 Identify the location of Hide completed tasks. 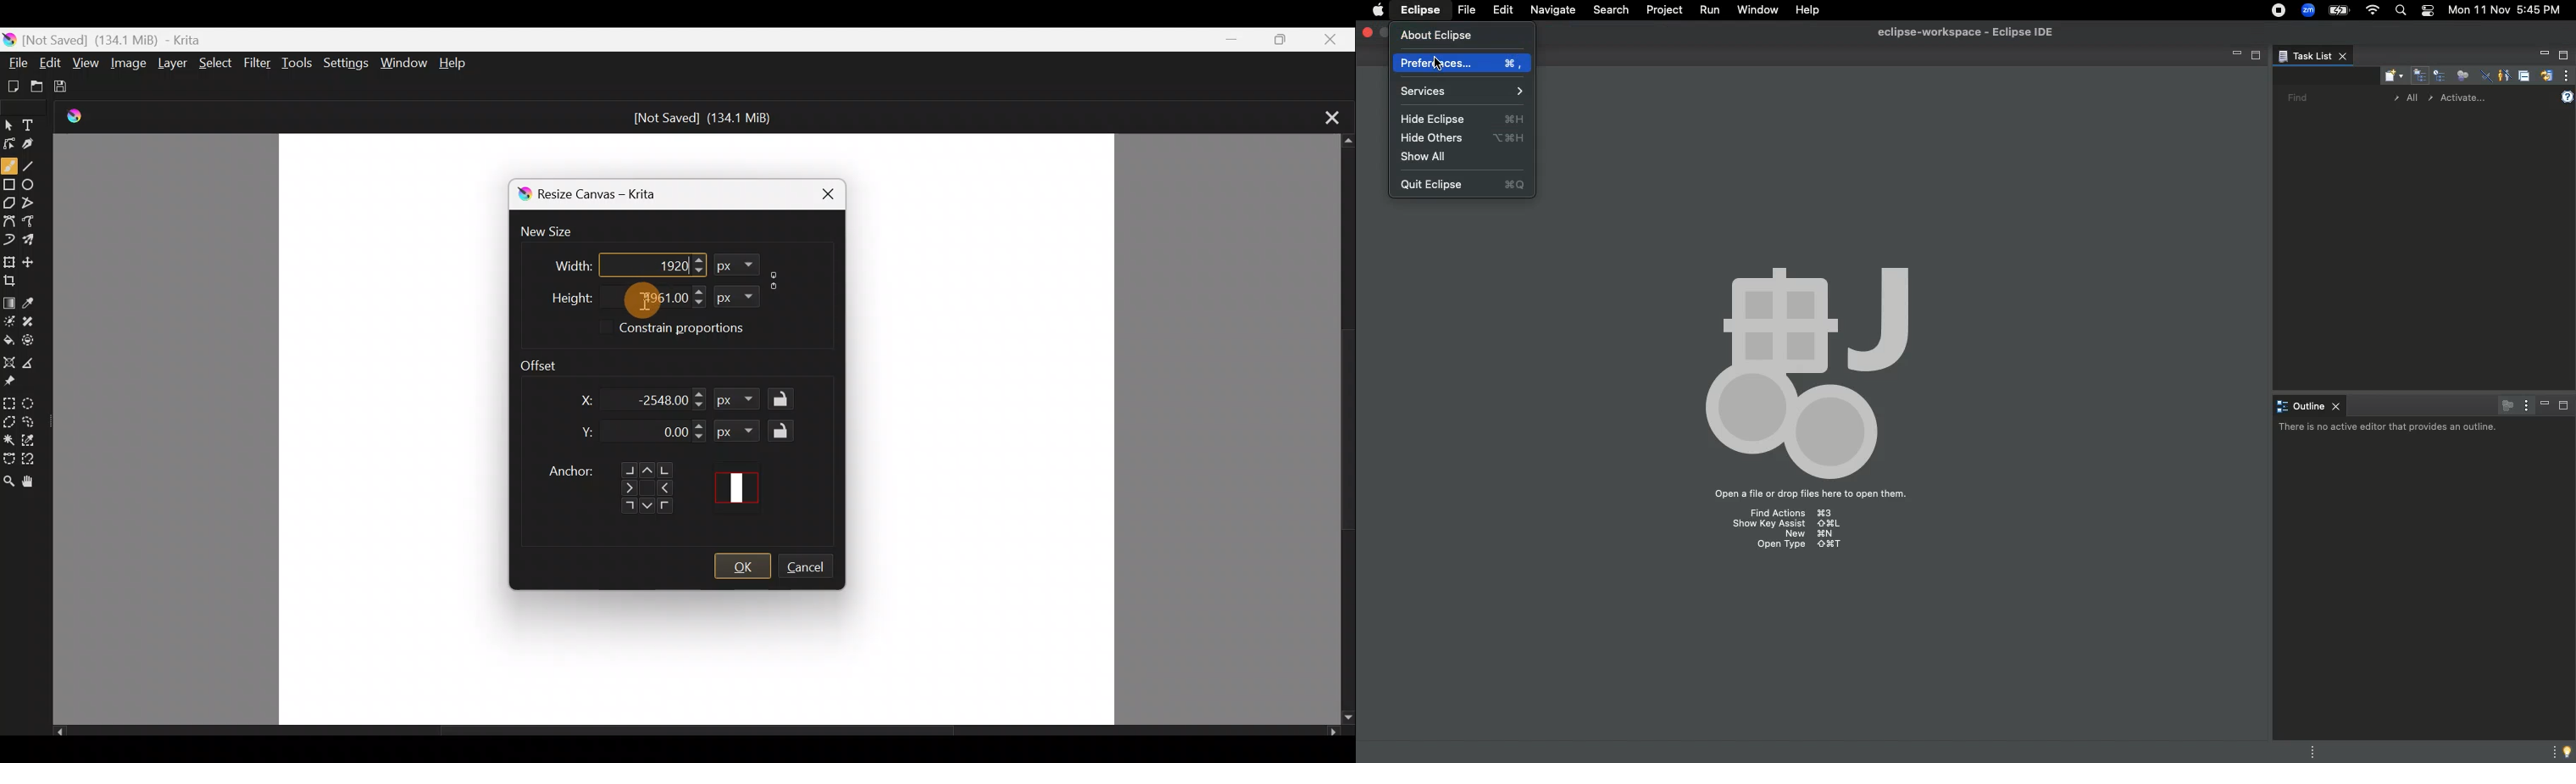
(2483, 76).